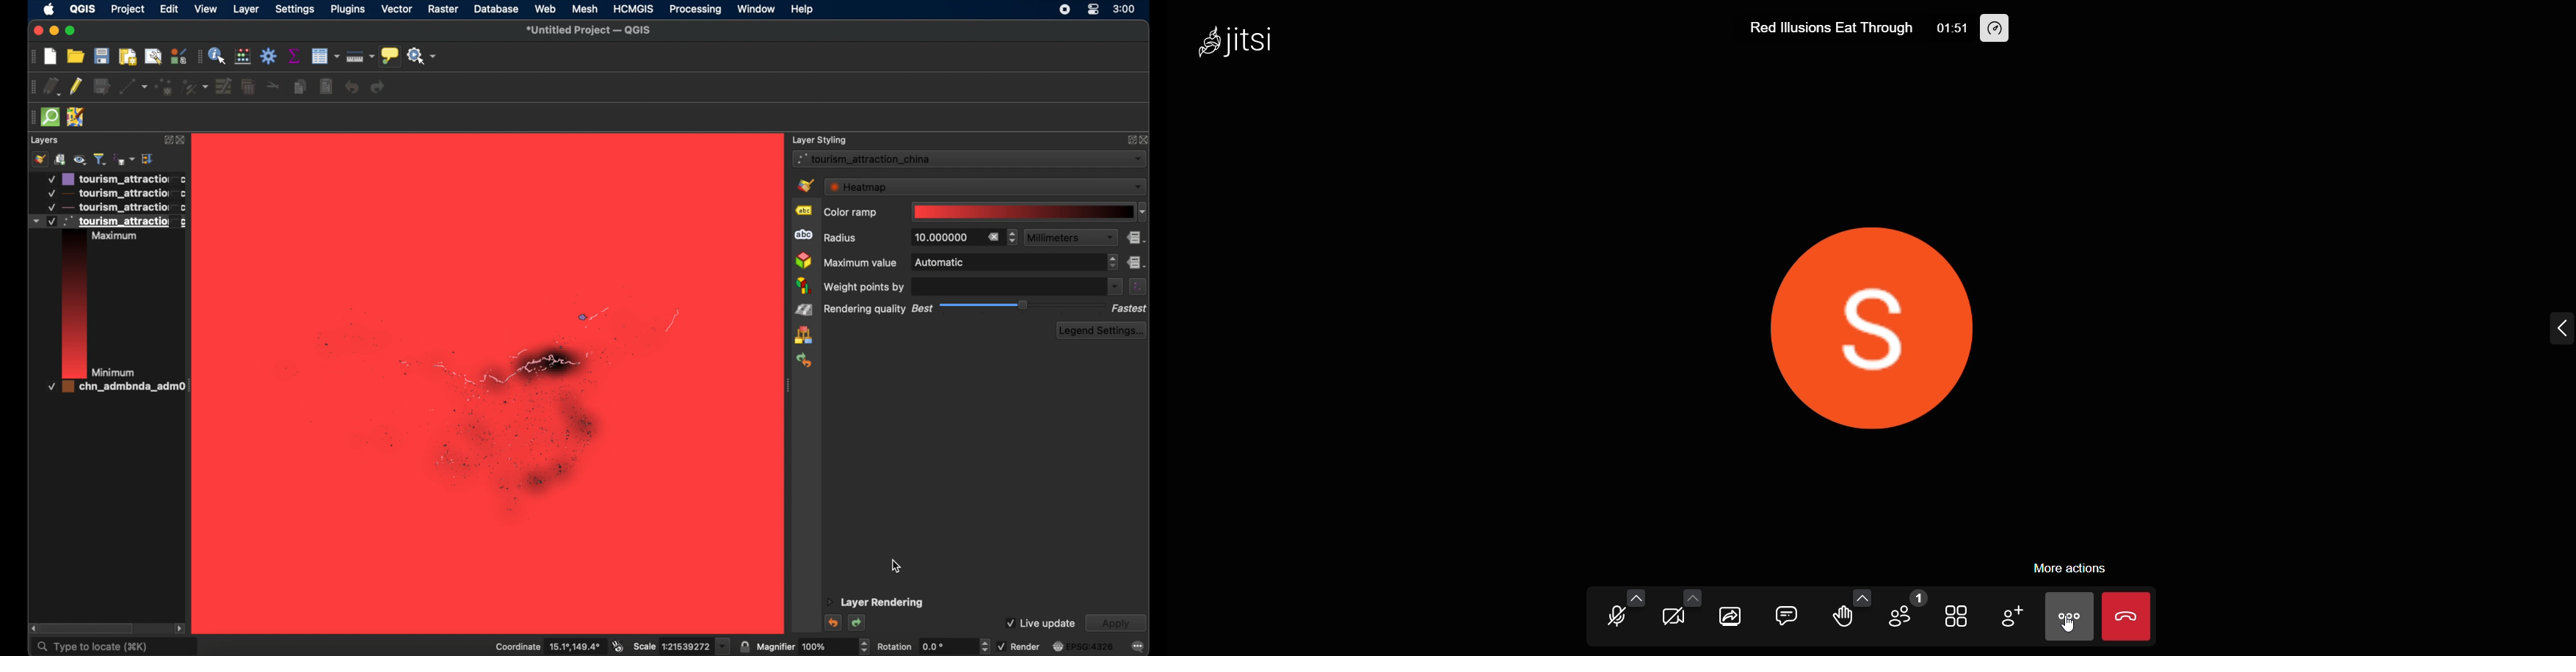  What do you see at coordinates (1959, 615) in the screenshot?
I see `tile view` at bounding box center [1959, 615].